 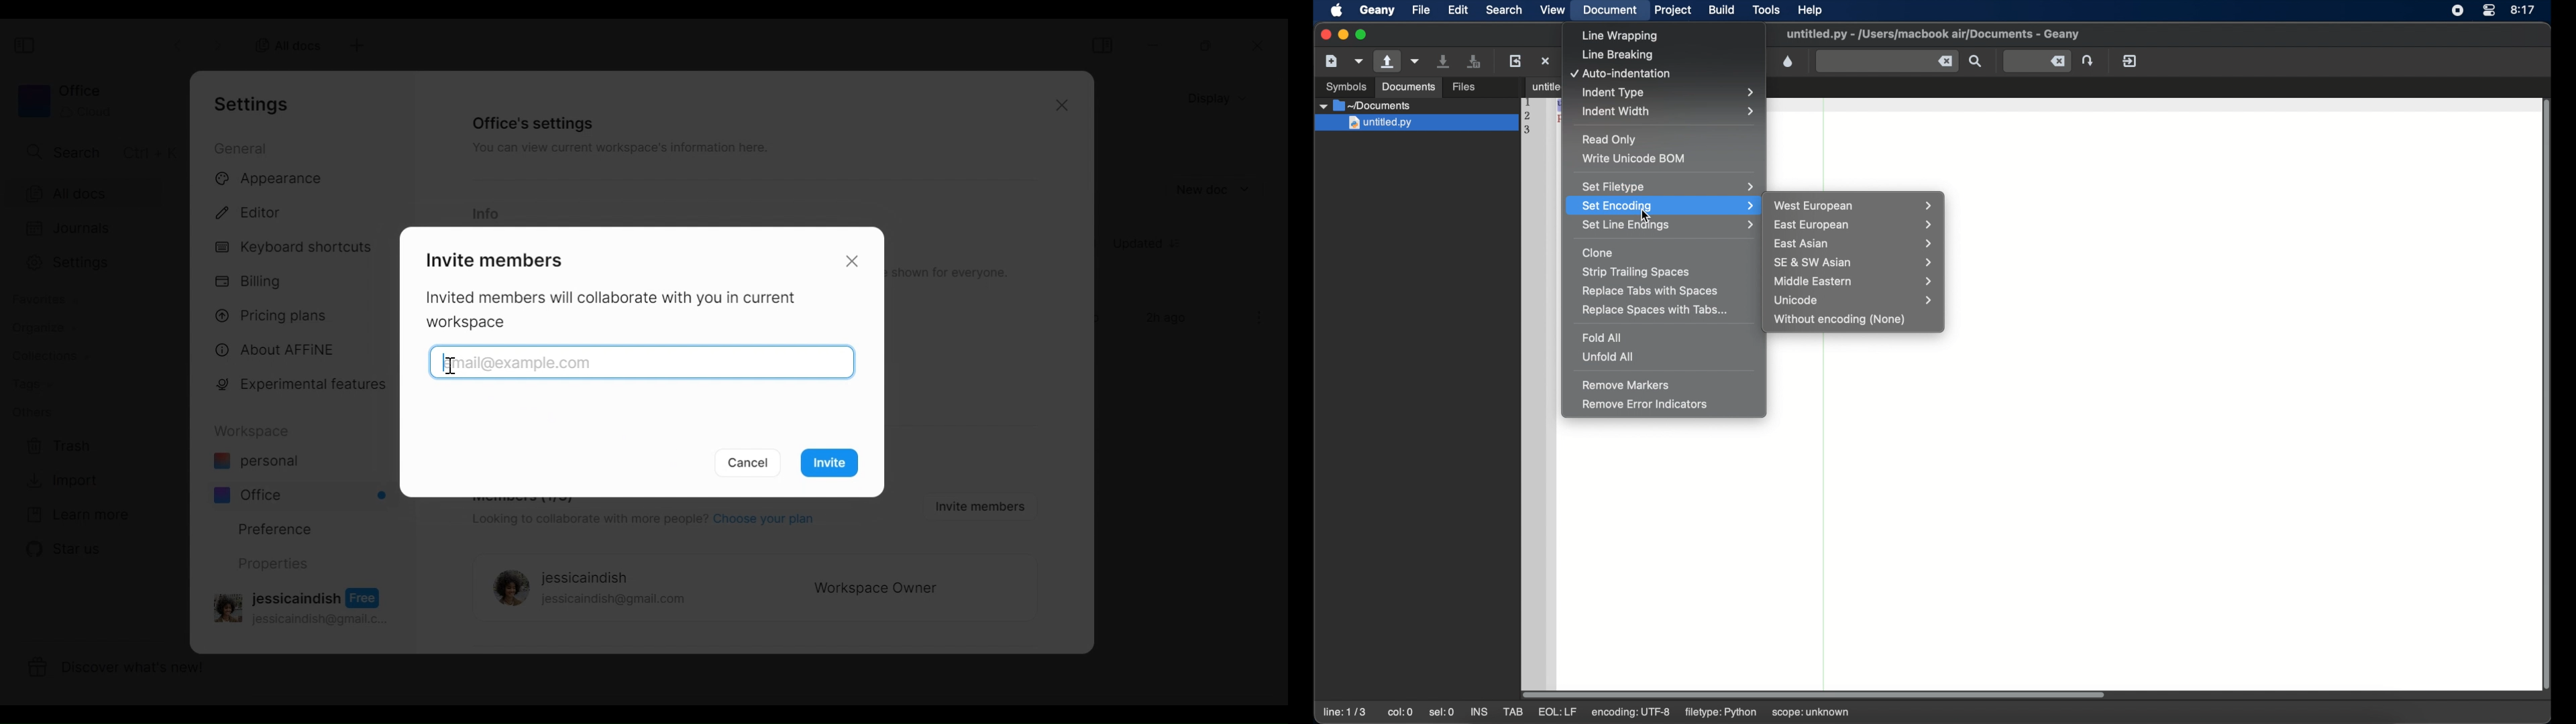 What do you see at coordinates (1635, 158) in the screenshot?
I see `write unicode bom` at bounding box center [1635, 158].